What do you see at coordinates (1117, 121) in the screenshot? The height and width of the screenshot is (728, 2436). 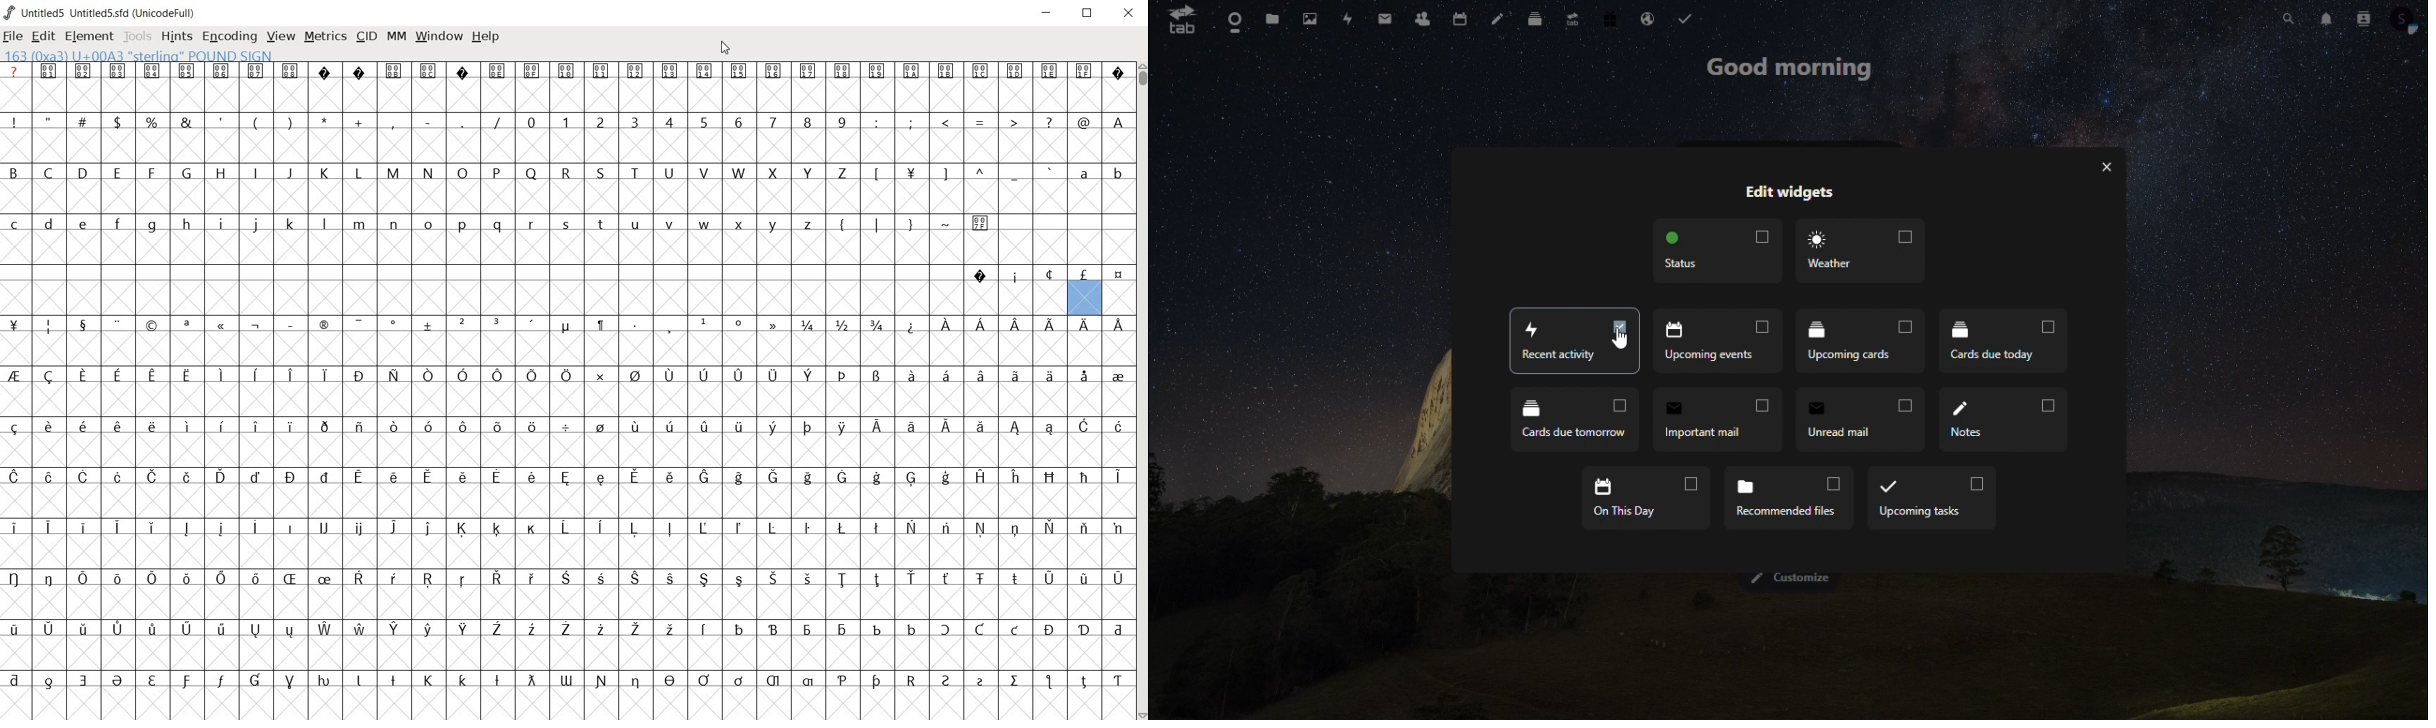 I see `A` at bounding box center [1117, 121].